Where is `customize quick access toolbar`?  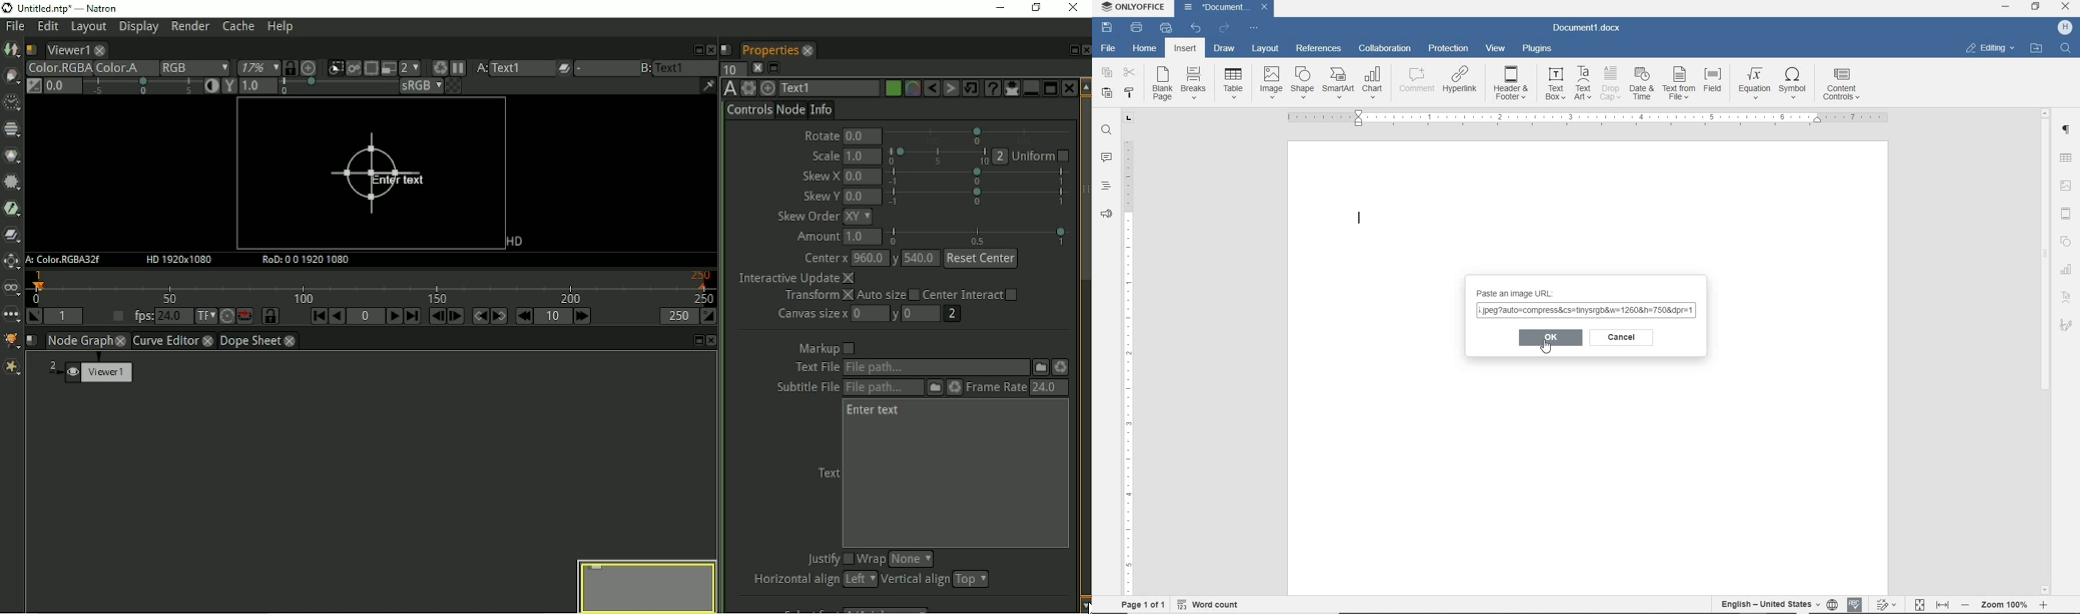 customize quick access toolbar is located at coordinates (1254, 28).